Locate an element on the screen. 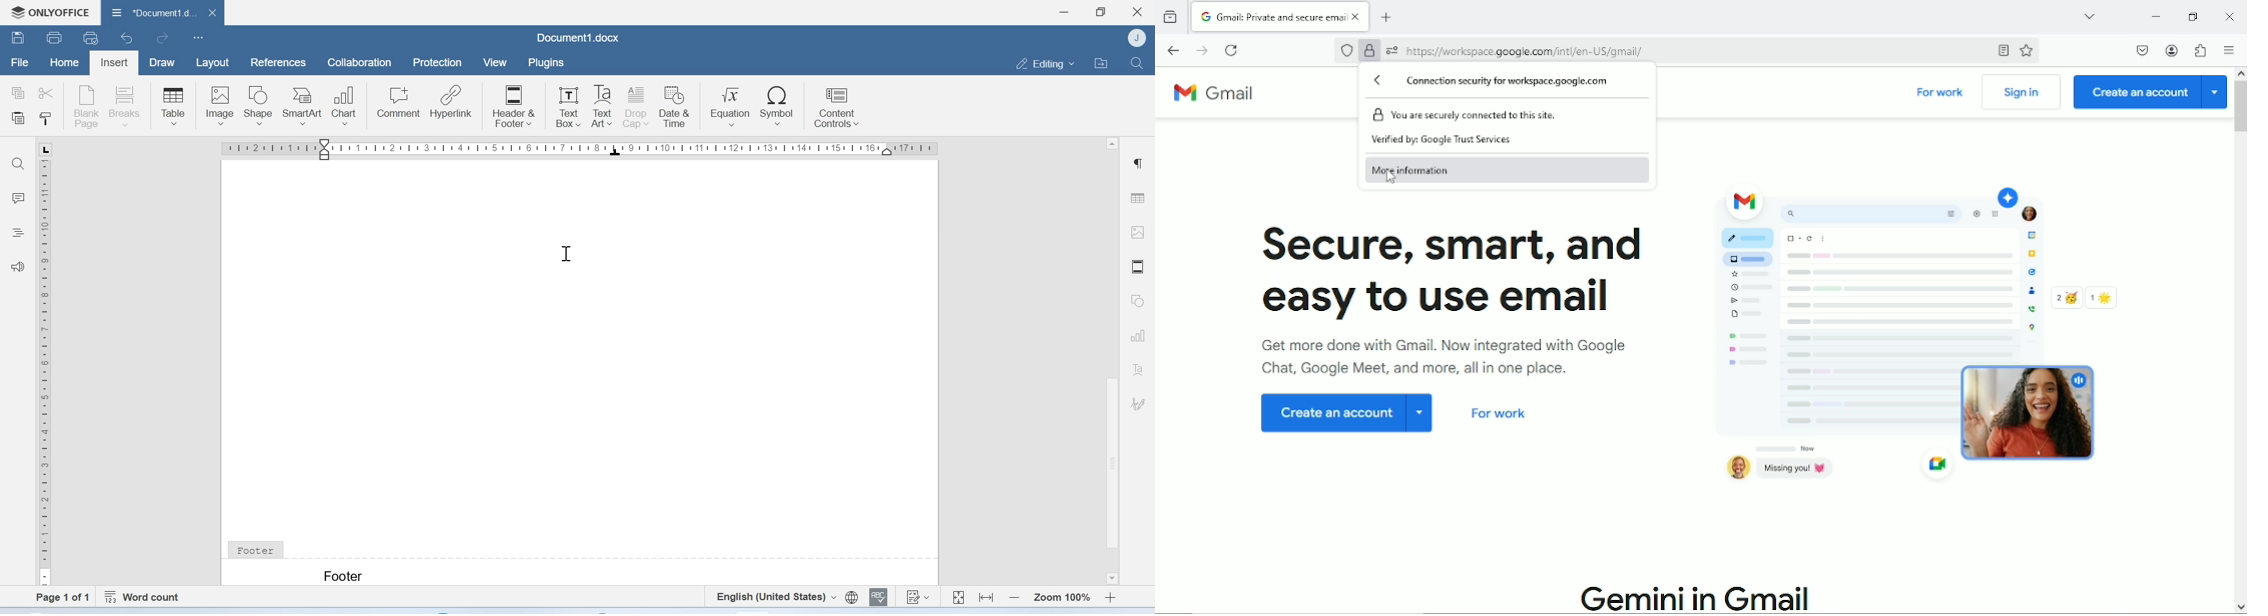 The height and width of the screenshot is (616, 2268). Document1.docx is located at coordinates (578, 37).